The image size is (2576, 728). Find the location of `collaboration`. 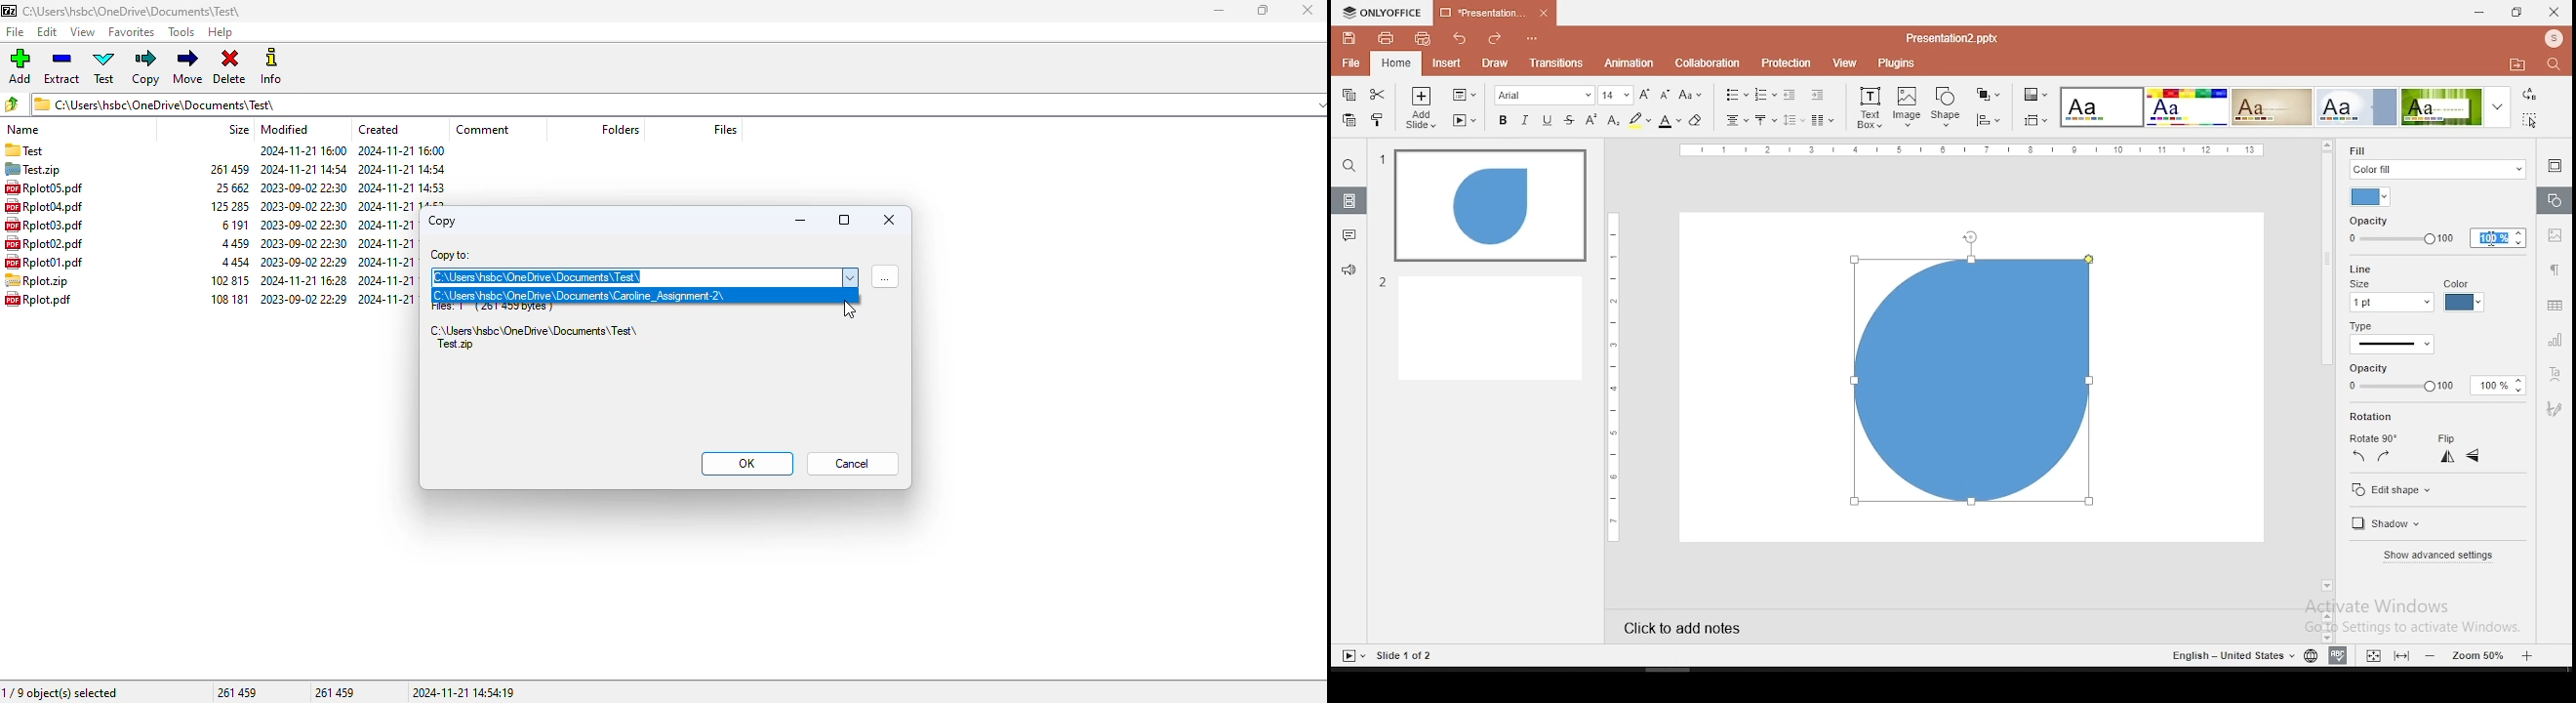

collaboration is located at coordinates (1707, 63).